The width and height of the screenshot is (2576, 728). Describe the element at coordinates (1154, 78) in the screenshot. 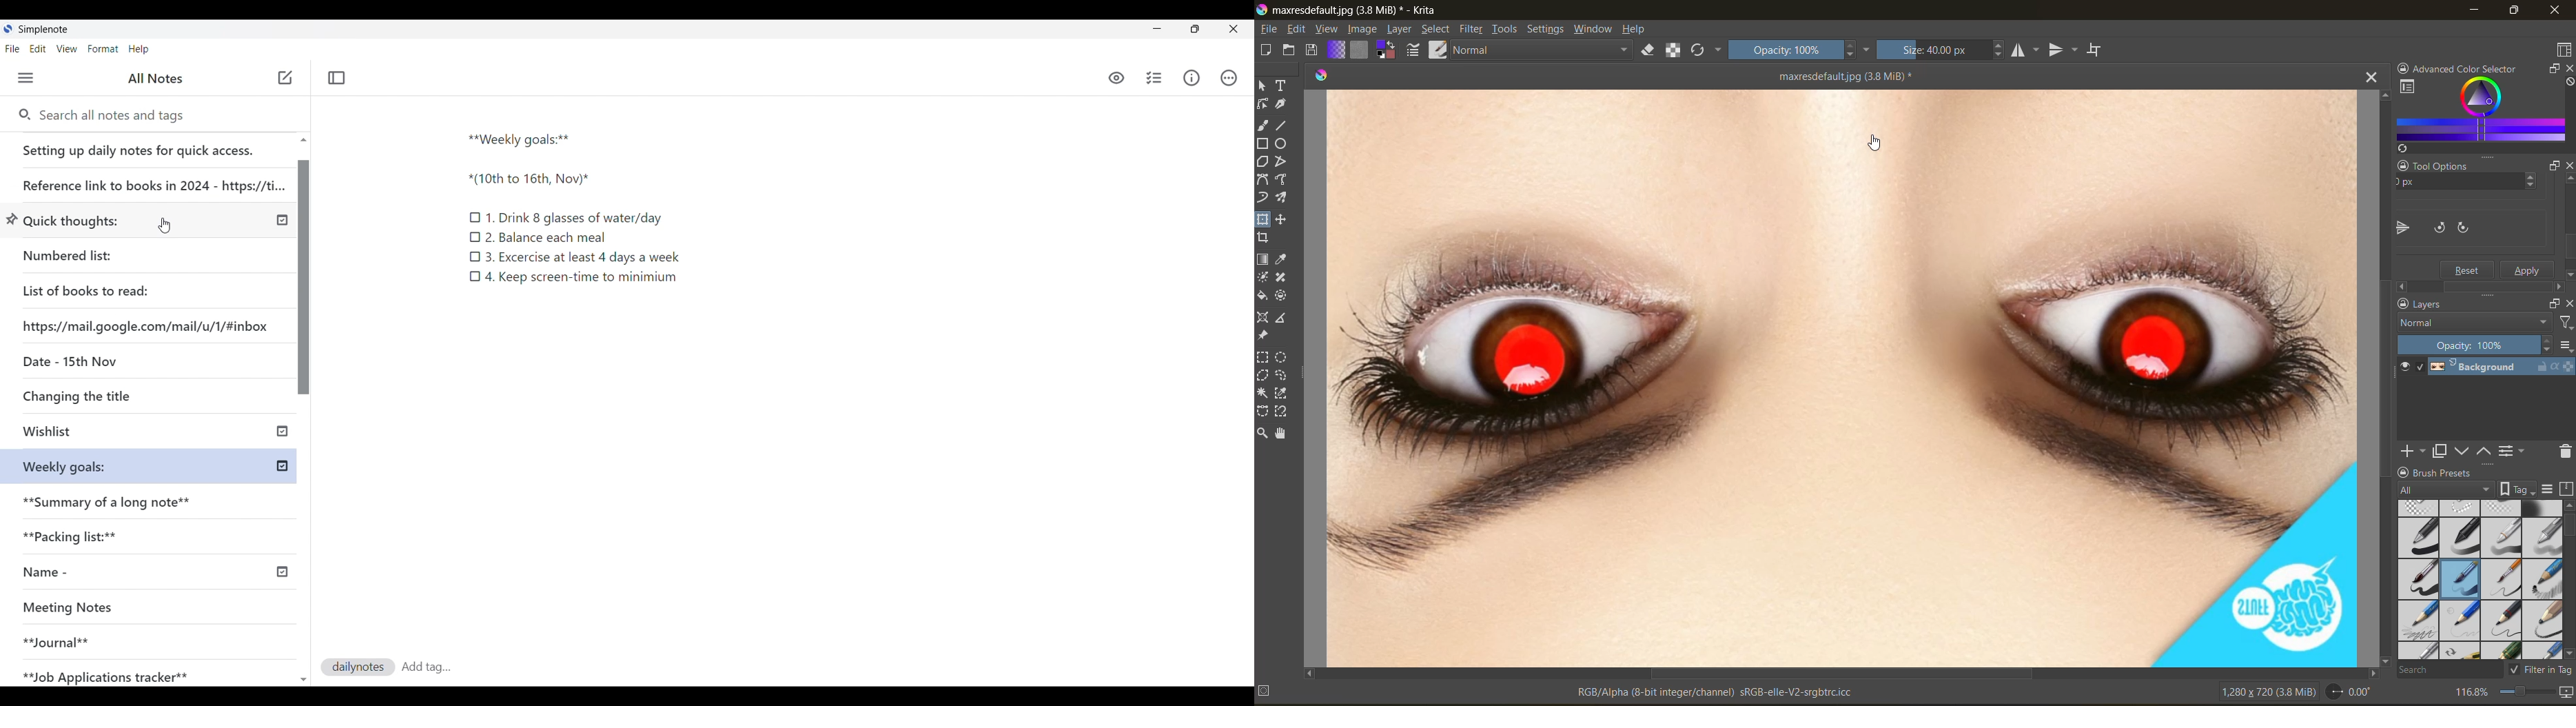

I see `Insert checklist` at that location.